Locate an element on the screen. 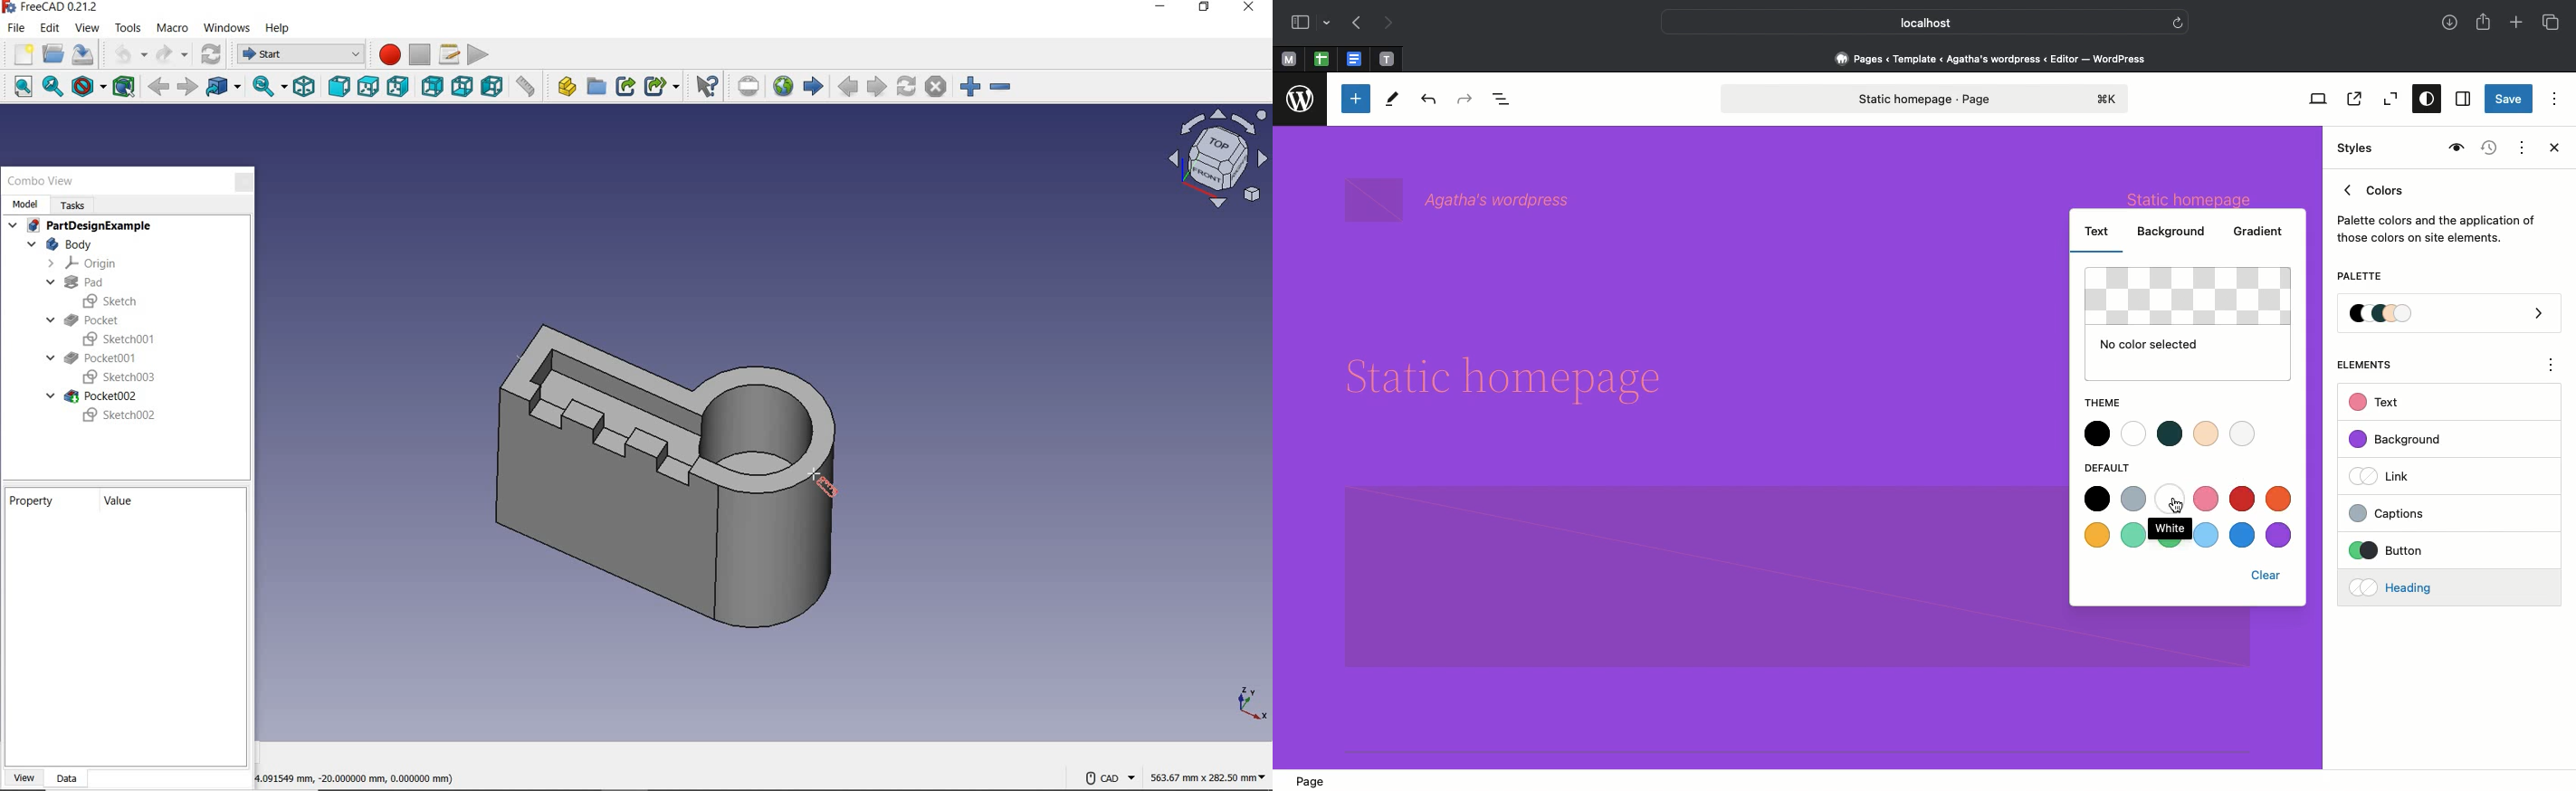  Local host is located at coordinates (1912, 22).